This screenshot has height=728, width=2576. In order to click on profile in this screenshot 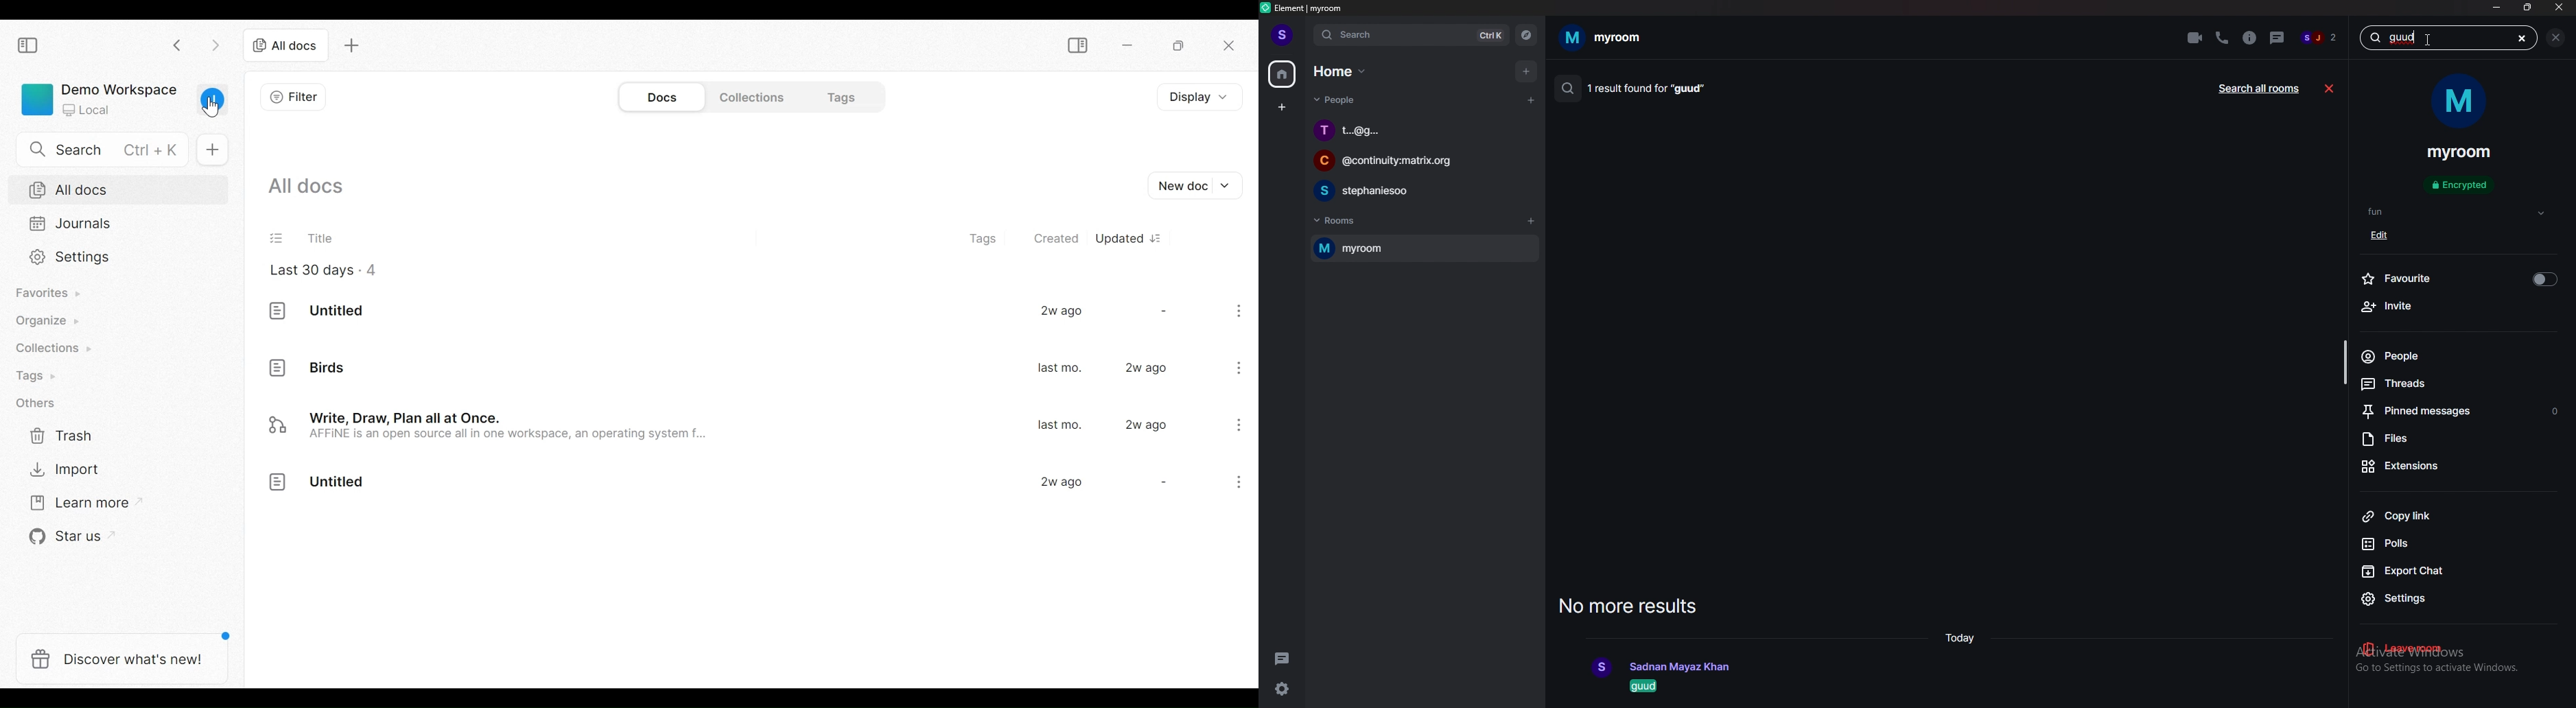, I will do `click(1284, 34)`.